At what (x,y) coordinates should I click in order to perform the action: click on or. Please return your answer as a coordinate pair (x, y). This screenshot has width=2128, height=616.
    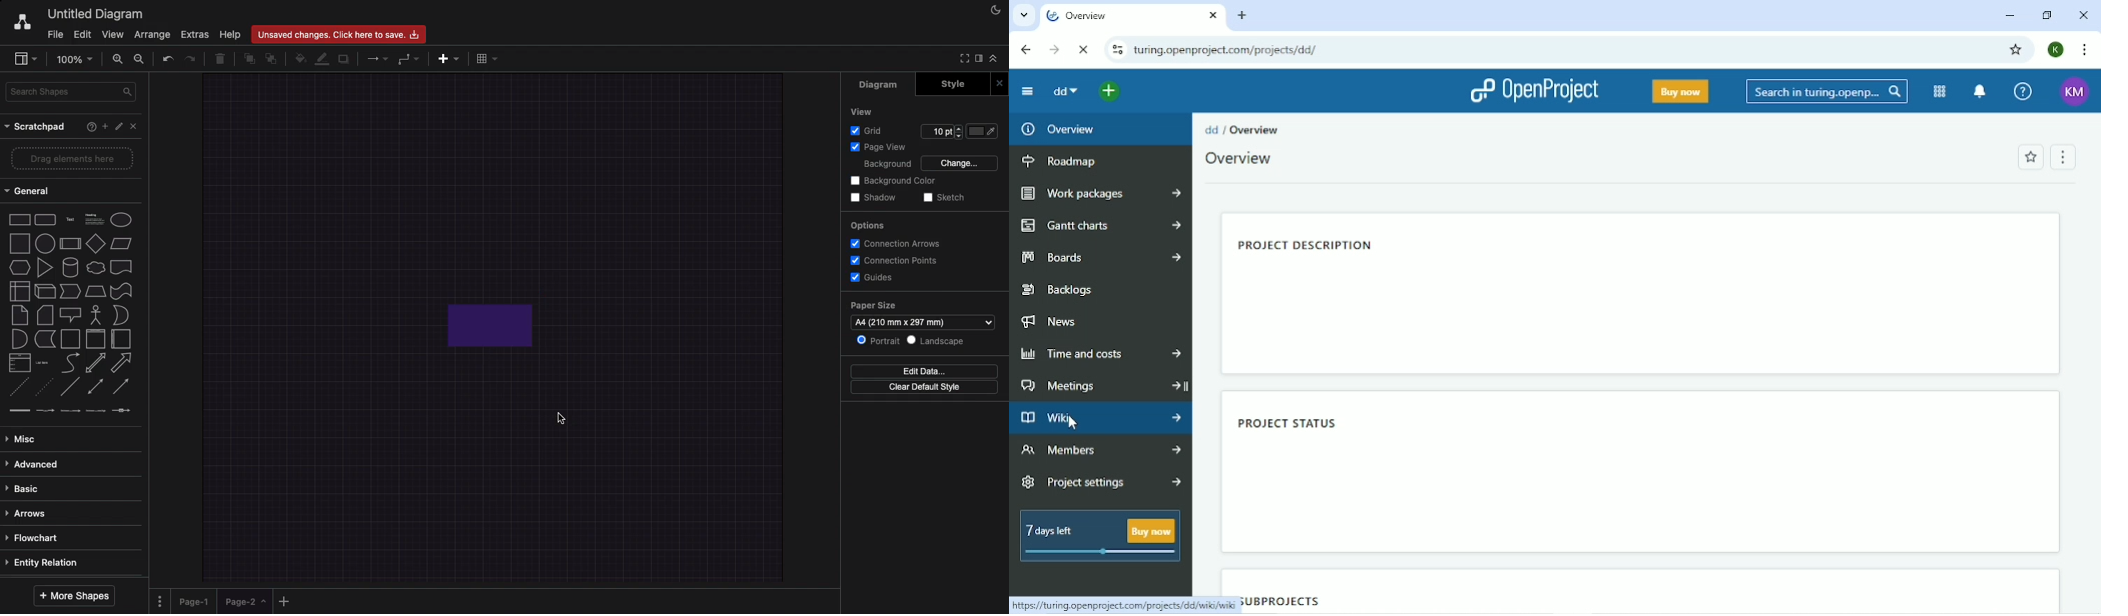
    Looking at the image, I should click on (121, 315).